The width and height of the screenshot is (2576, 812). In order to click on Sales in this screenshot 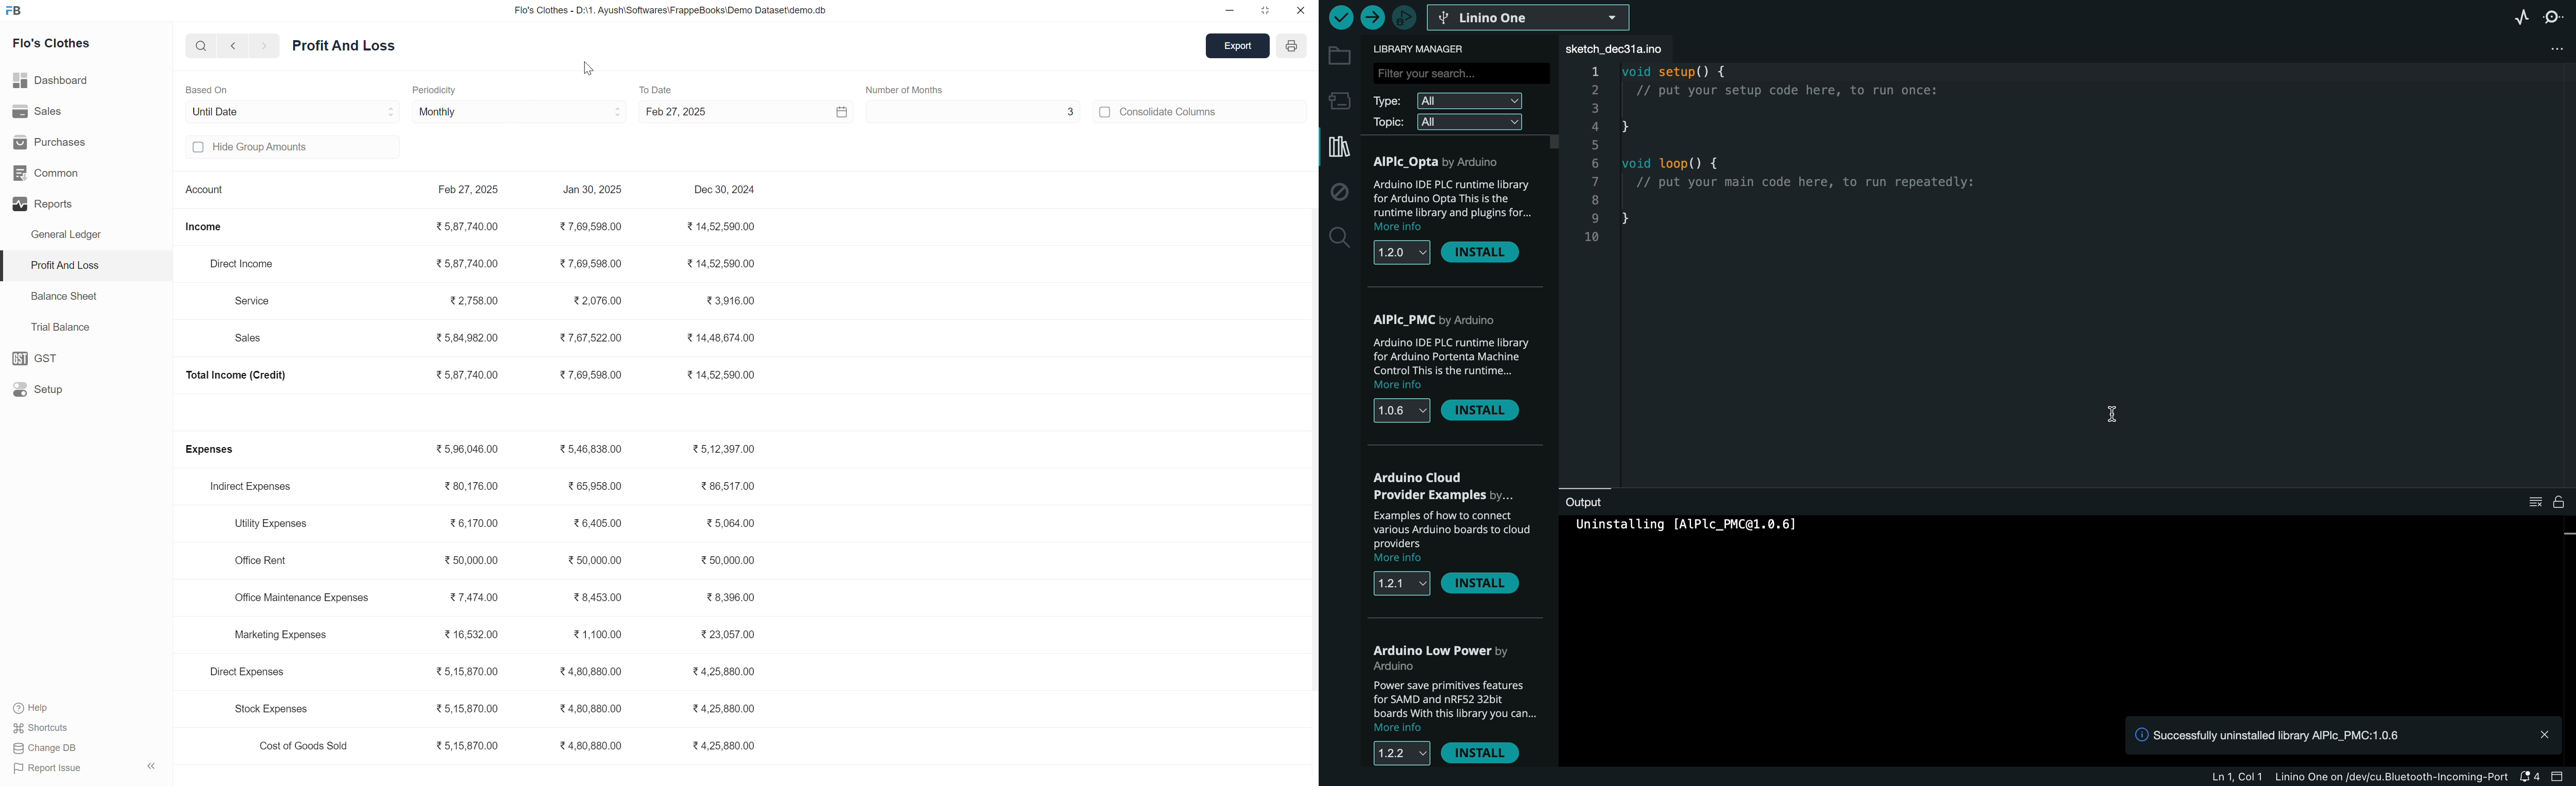, I will do `click(246, 337)`.